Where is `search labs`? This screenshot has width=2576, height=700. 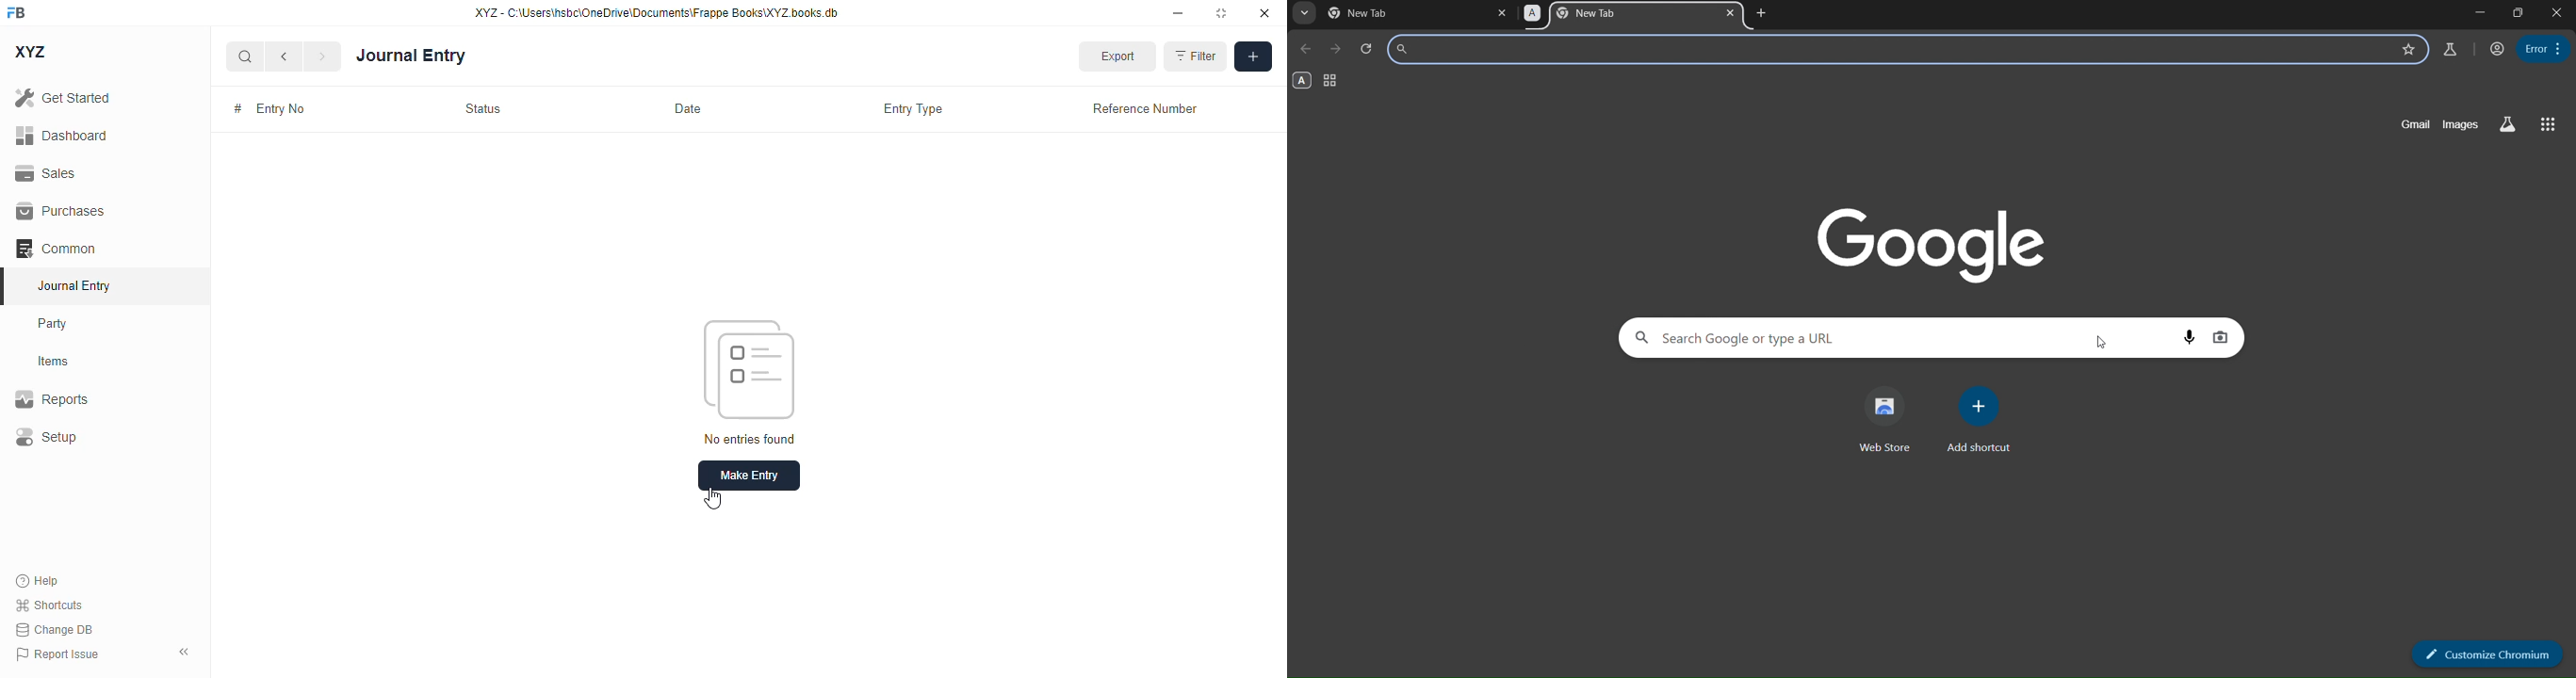
search labs is located at coordinates (2512, 124).